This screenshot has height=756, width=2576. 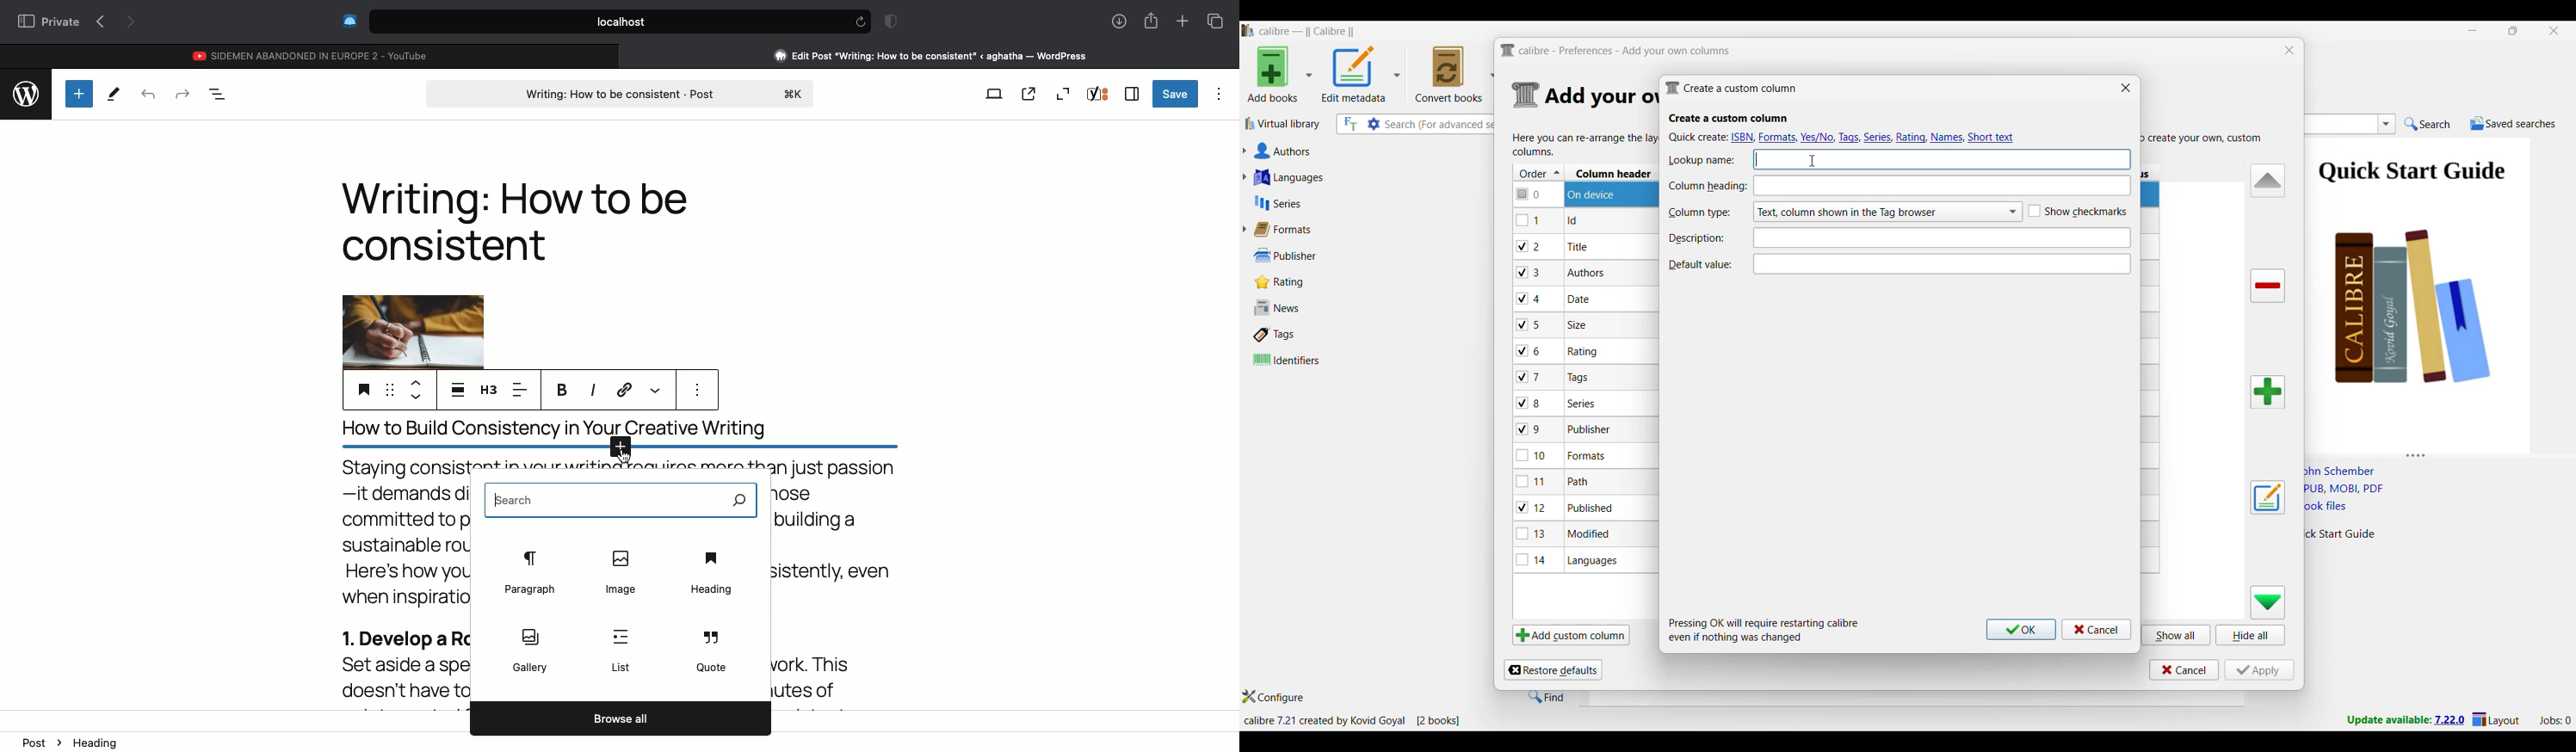 What do you see at coordinates (1532, 533) in the screenshot?
I see `checkbox - 13` at bounding box center [1532, 533].